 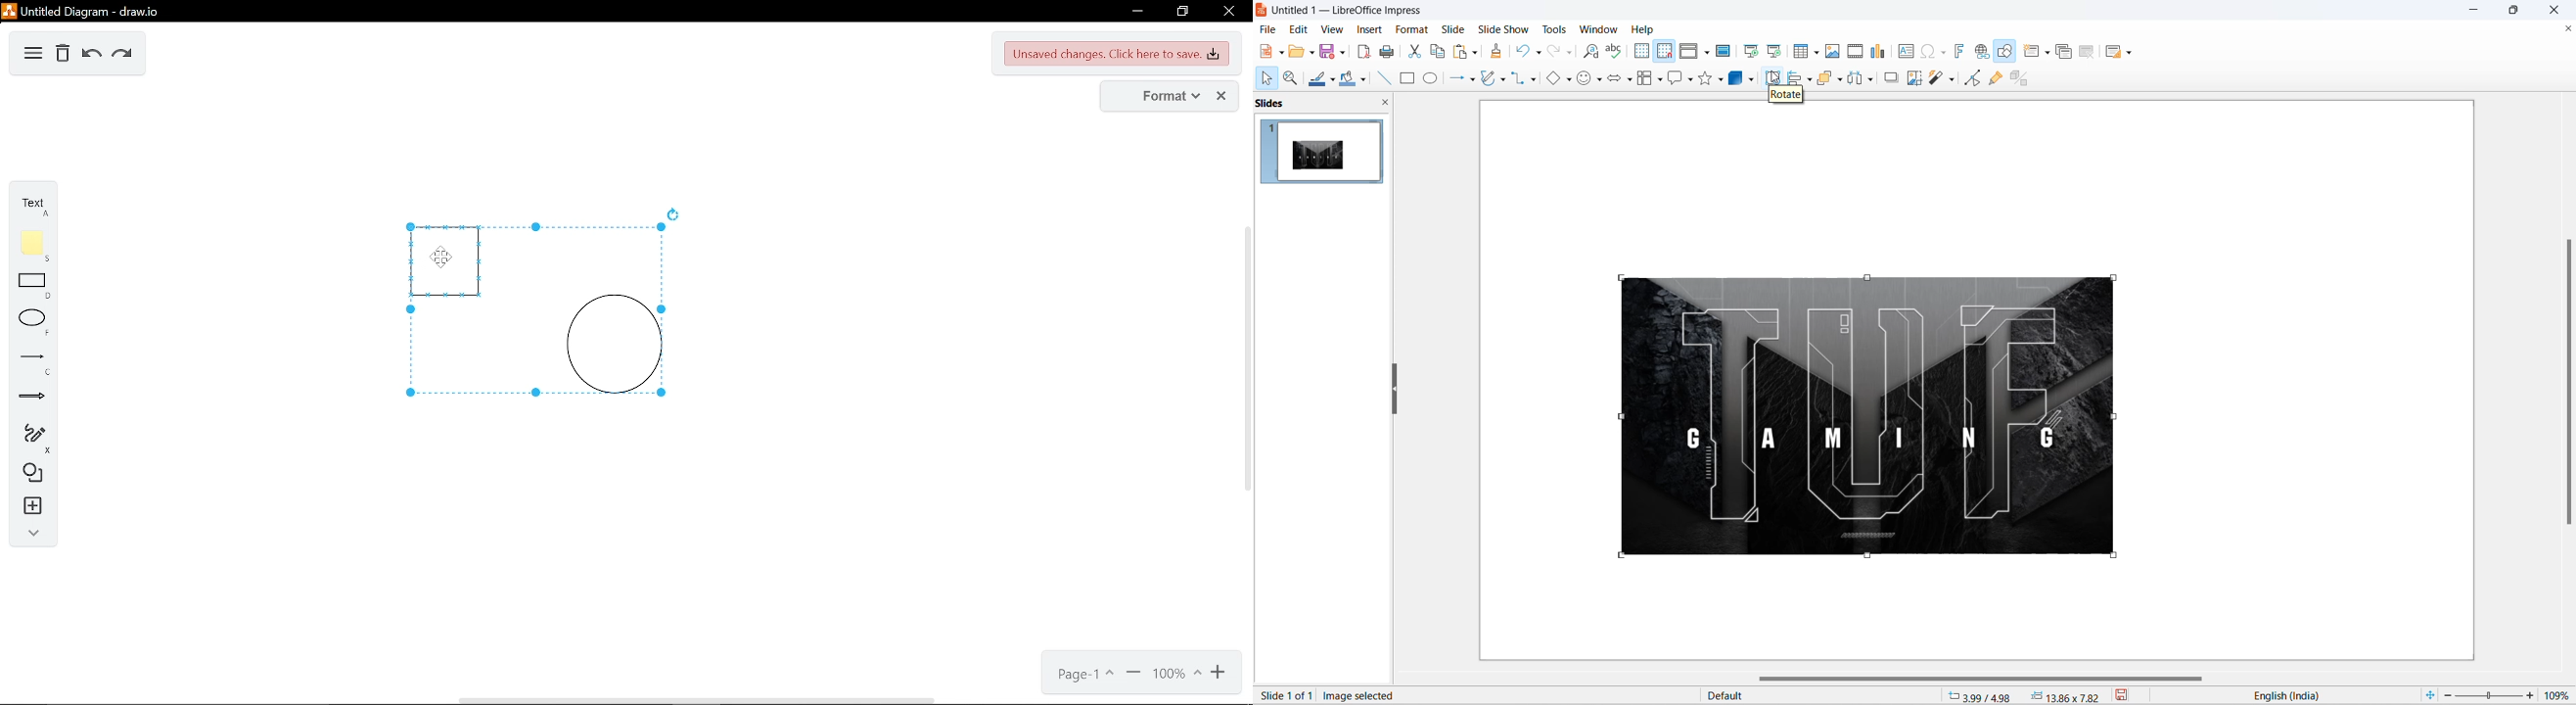 I want to click on redo options, so click(x=1571, y=53).